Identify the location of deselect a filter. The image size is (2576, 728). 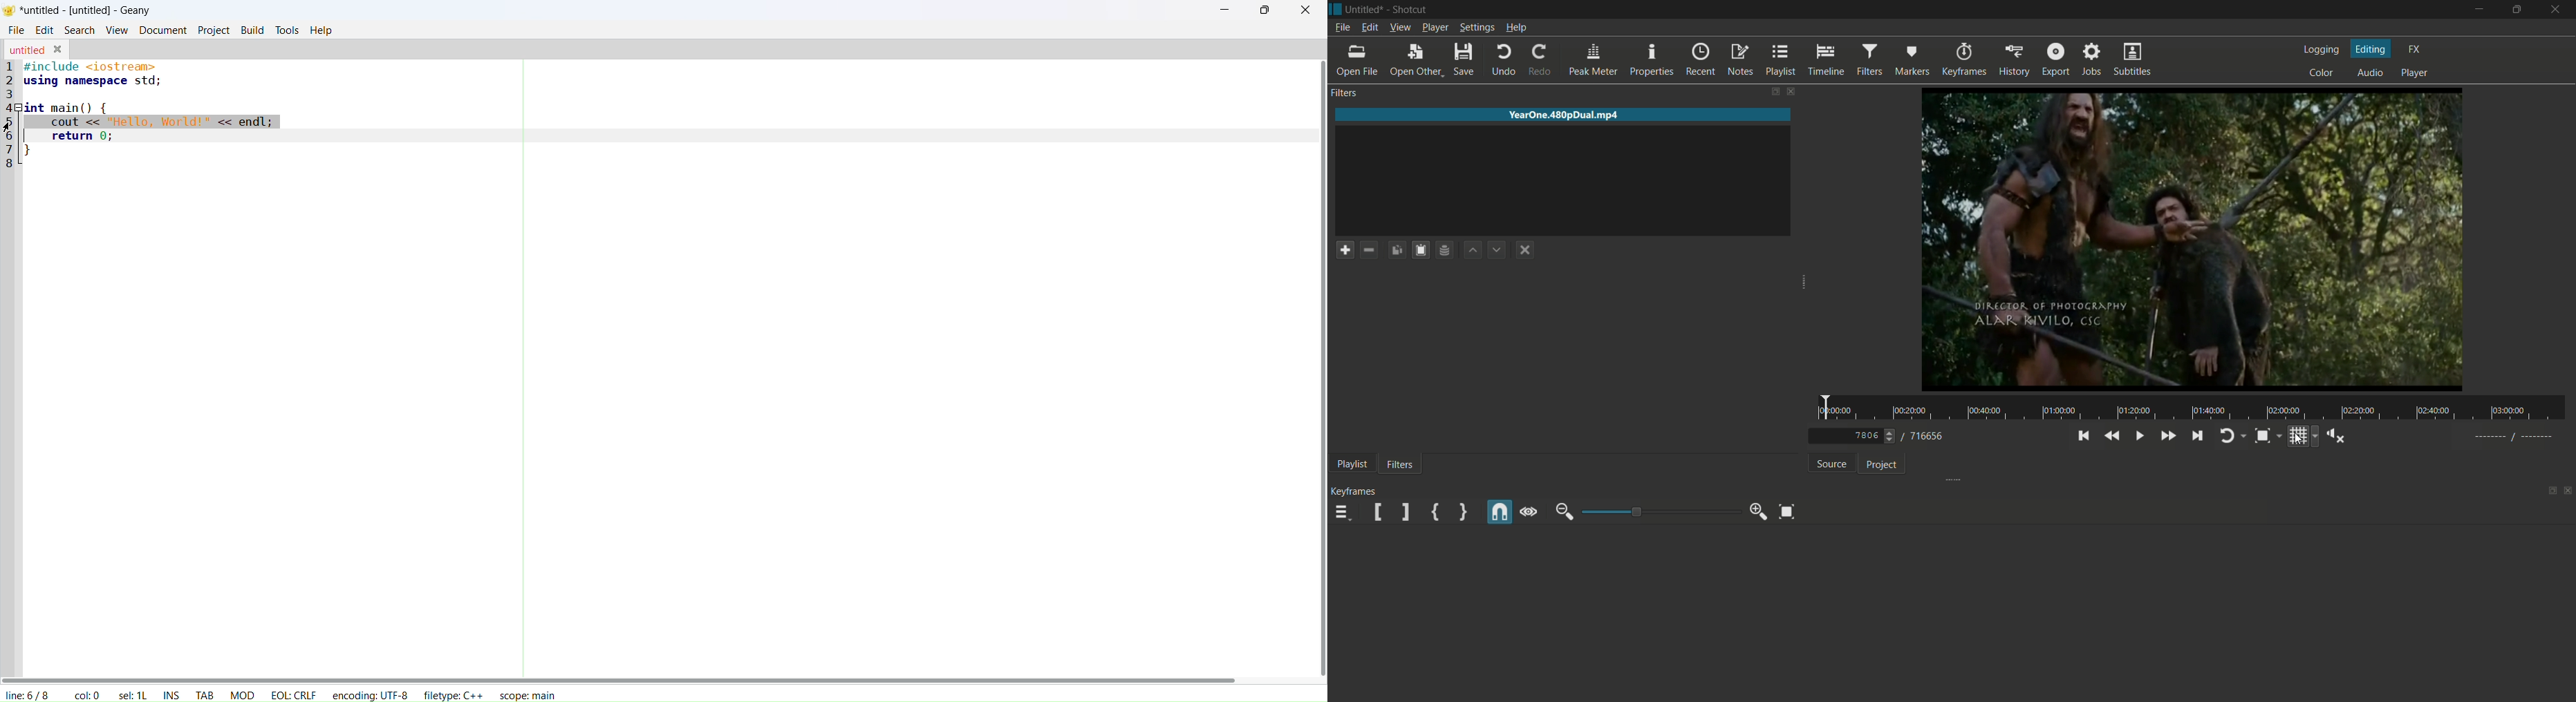
(1526, 250).